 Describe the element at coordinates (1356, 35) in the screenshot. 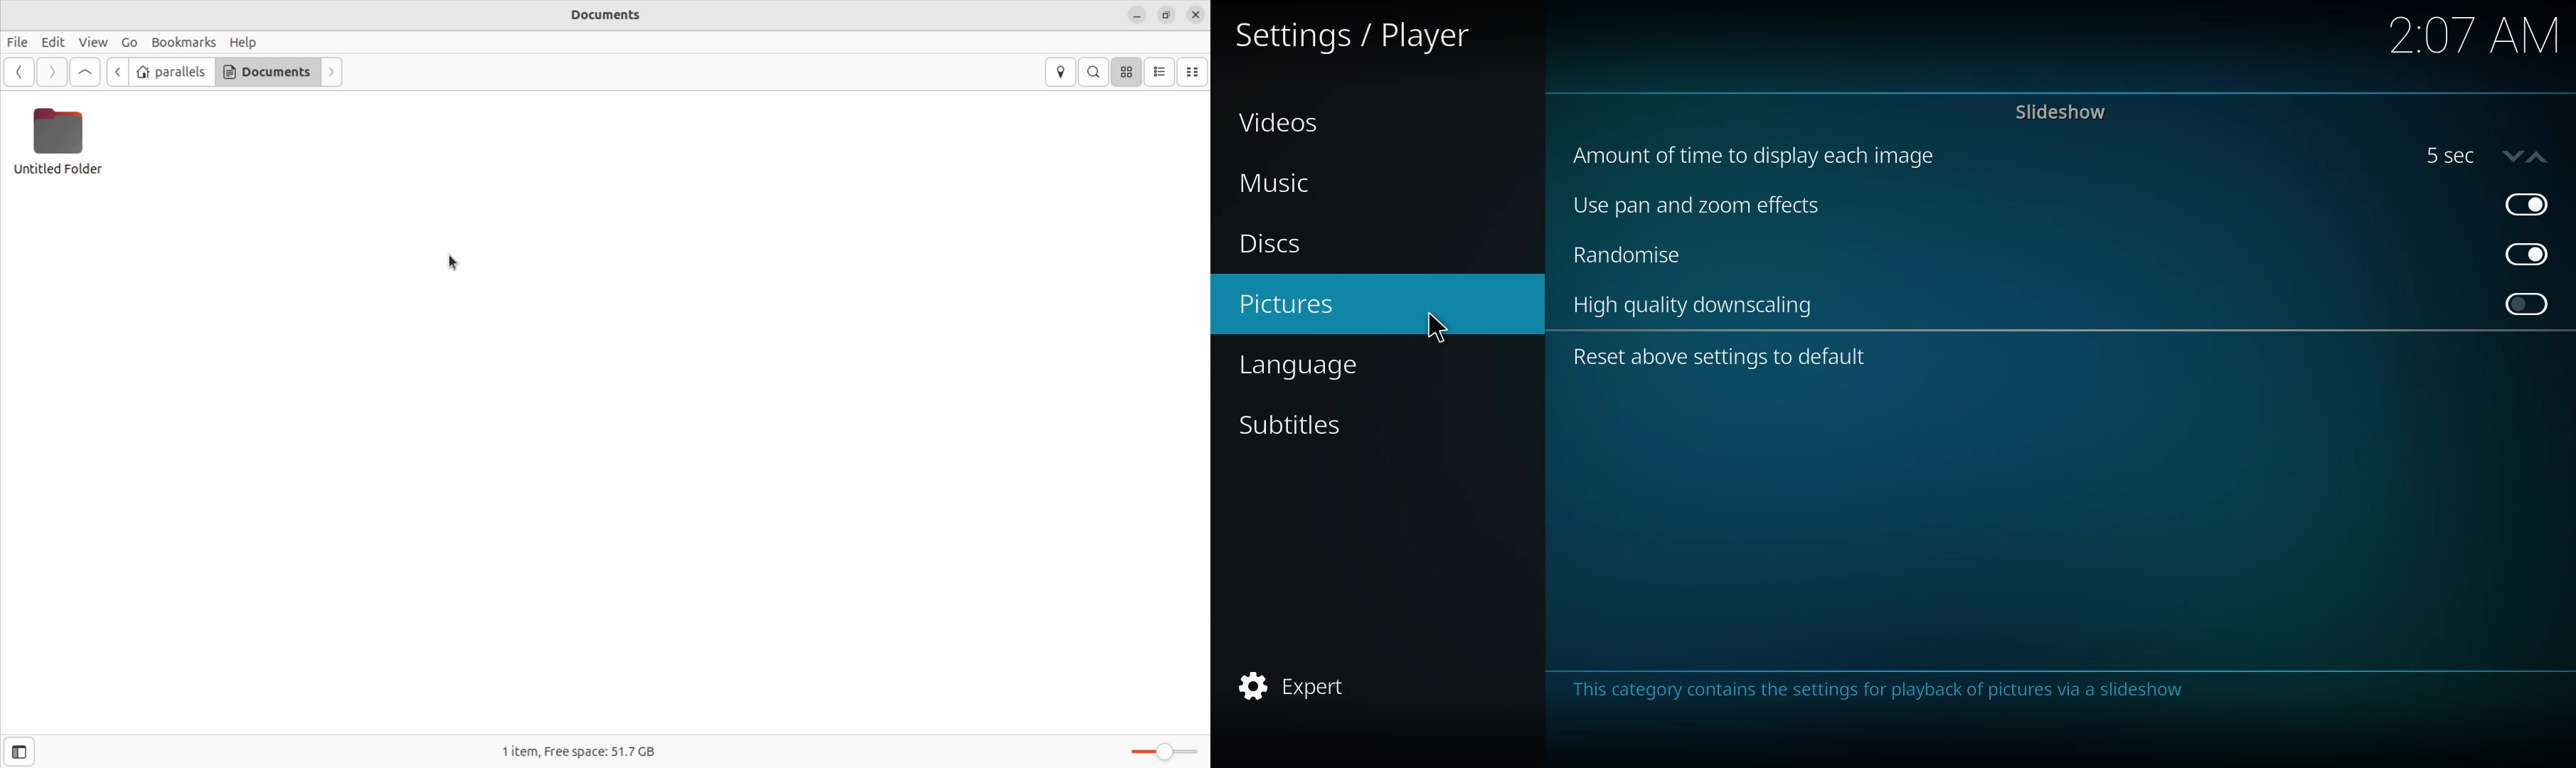

I see `settings player` at that location.